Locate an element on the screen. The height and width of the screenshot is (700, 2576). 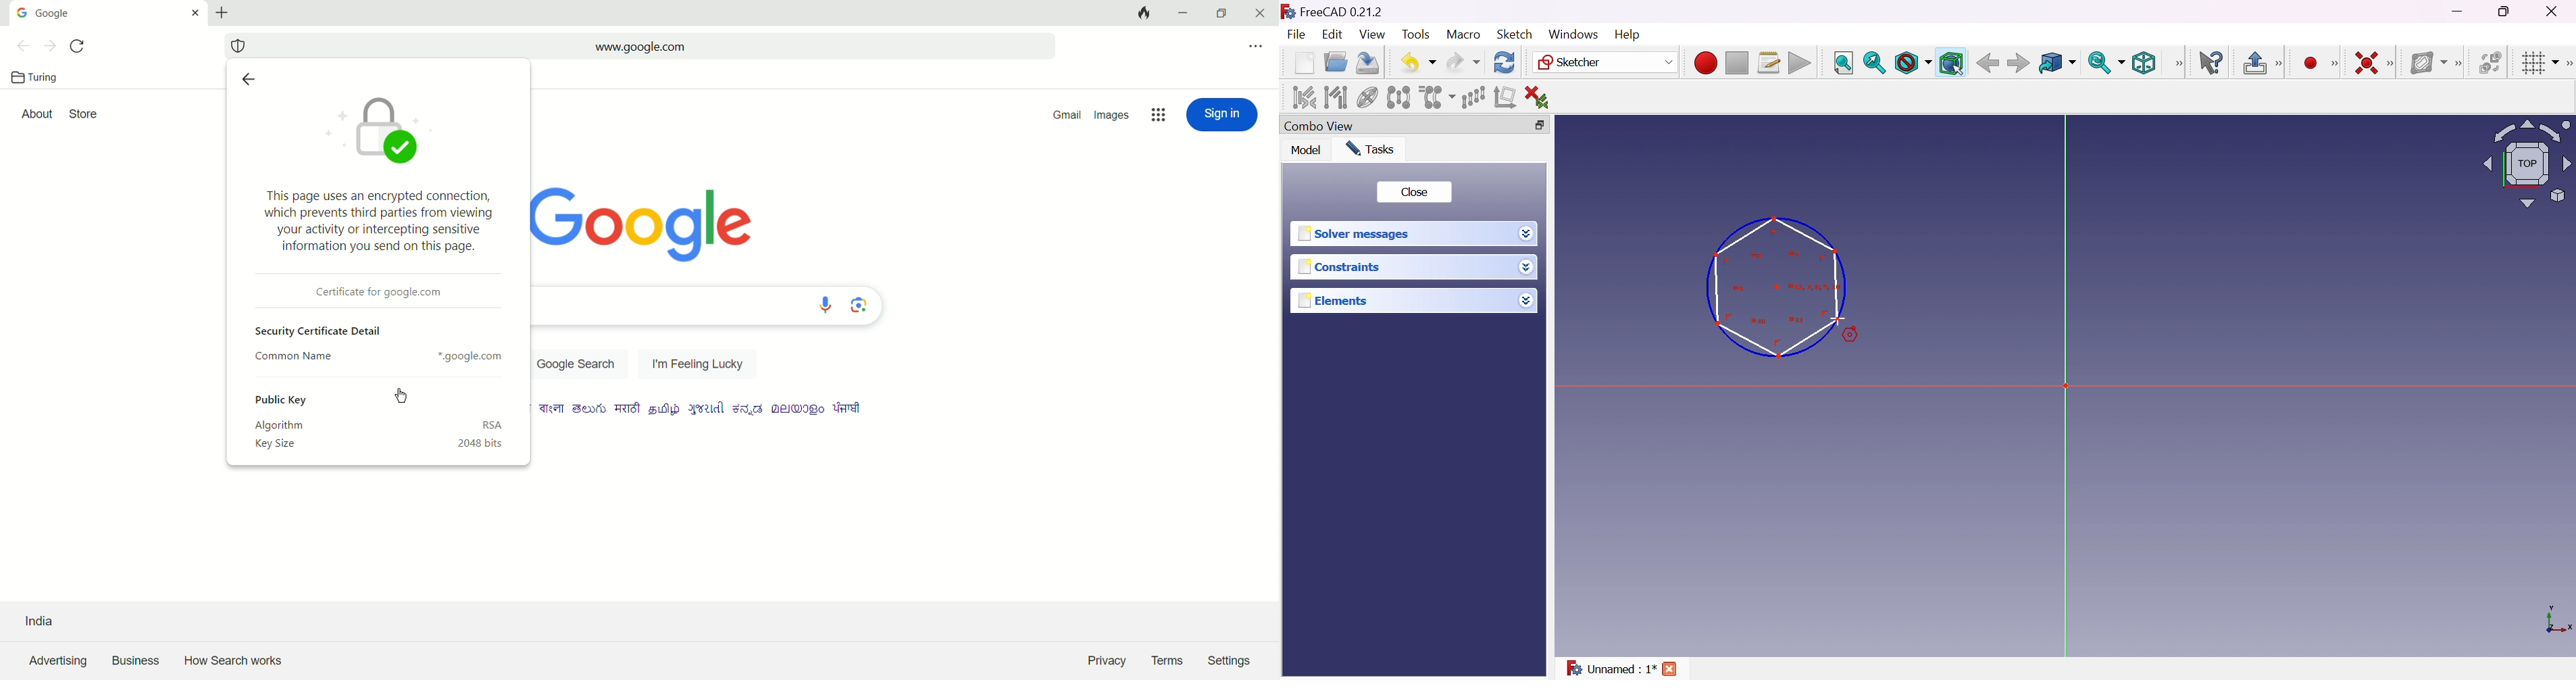
Security certificate detail  is located at coordinates (380, 330).